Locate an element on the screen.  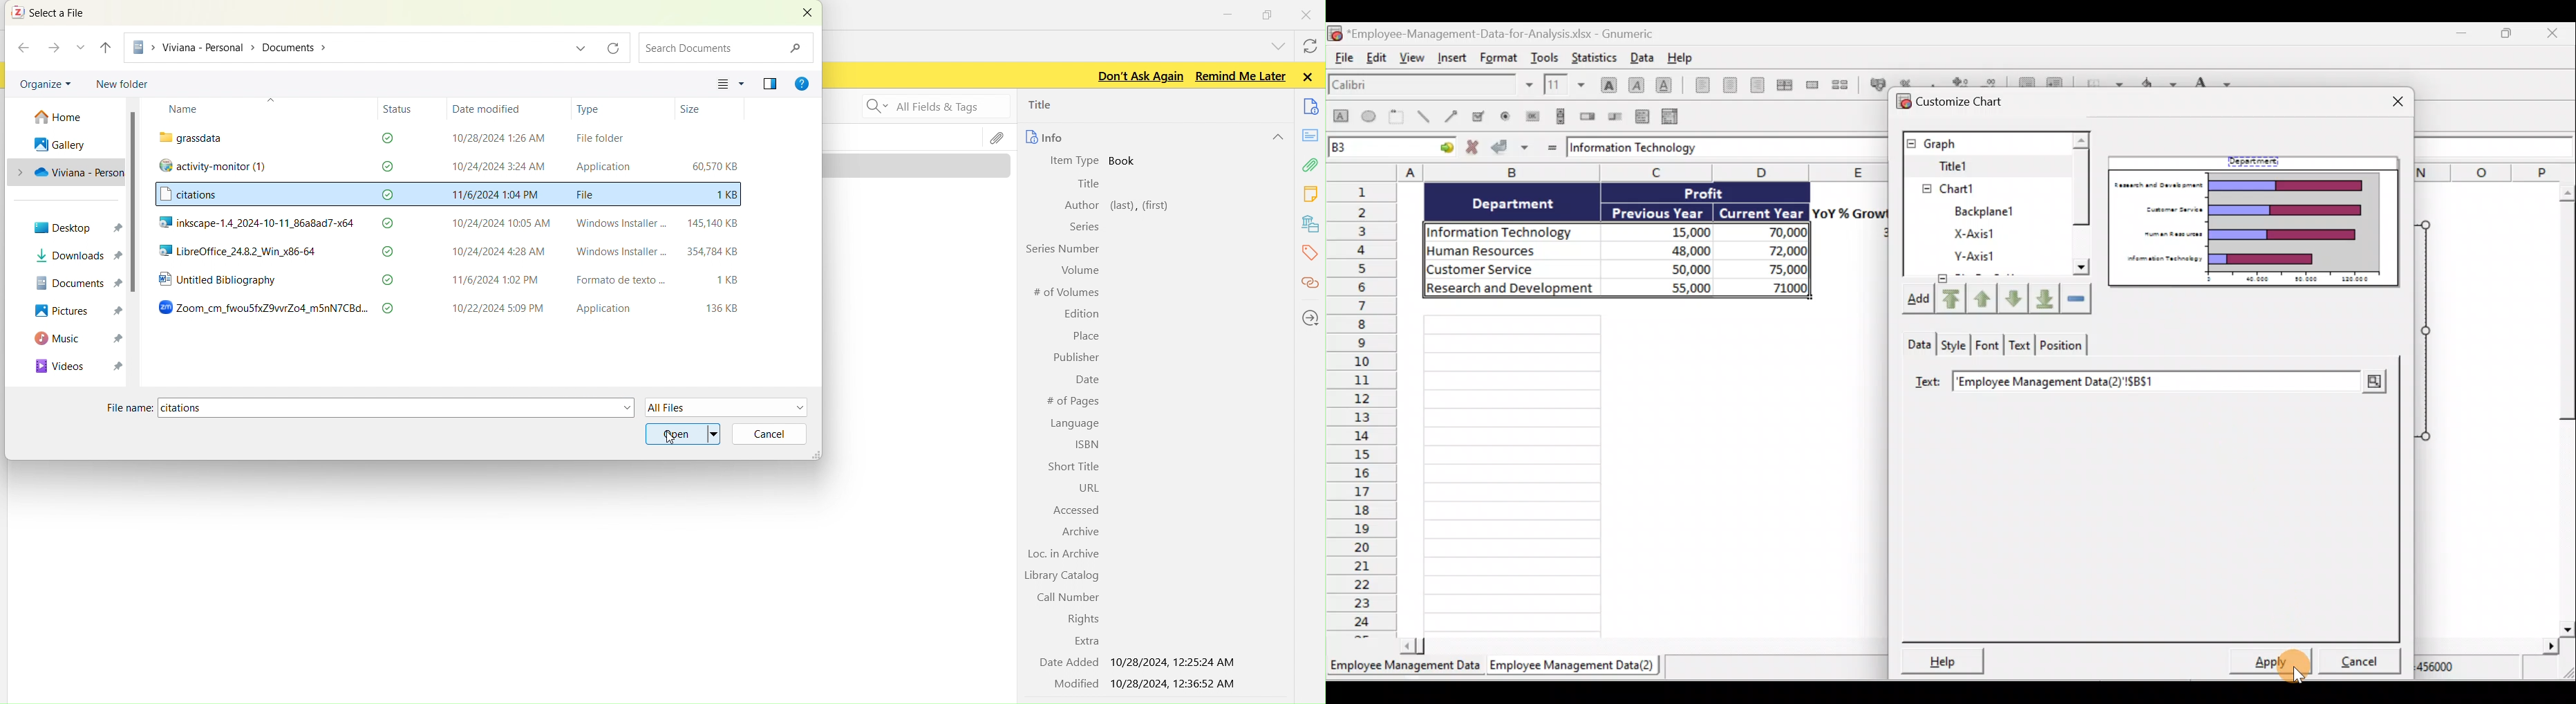
VIDEOS is located at coordinates (68, 368).